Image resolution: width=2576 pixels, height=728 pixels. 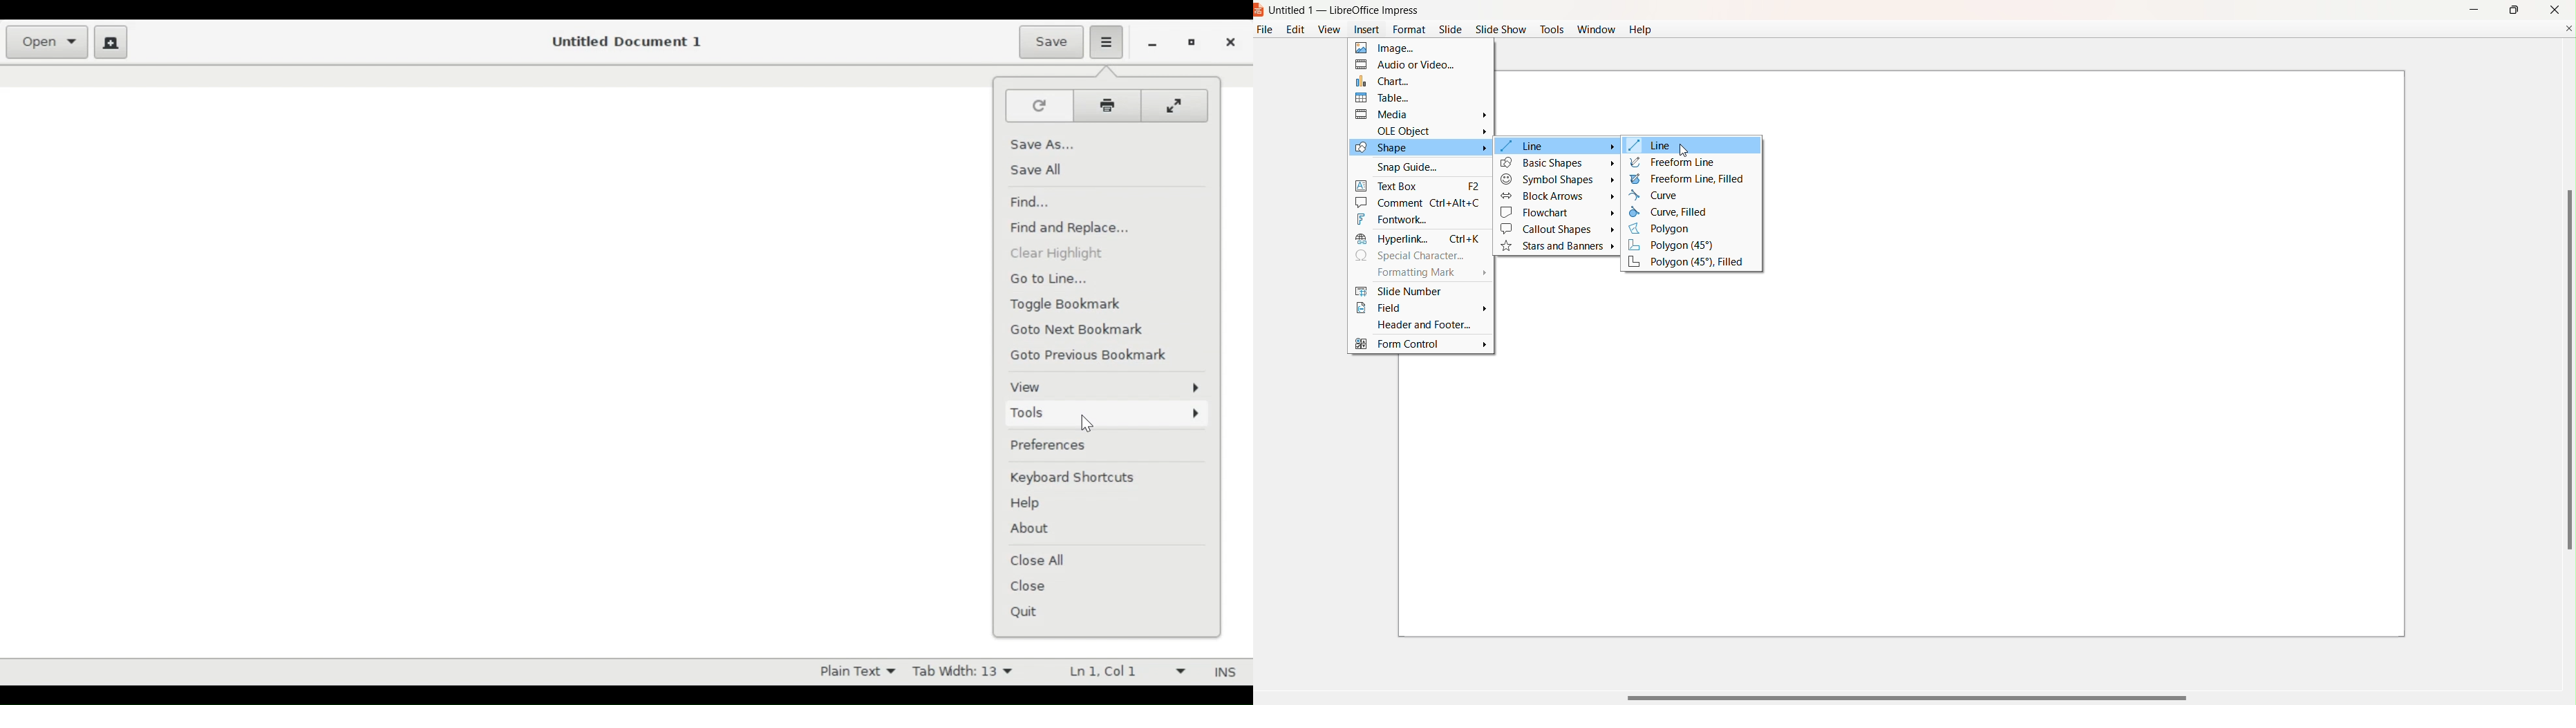 What do you see at coordinates (2568, 28) in the screenshot?
I see `Close Document` at bounding box center [2568, 28].